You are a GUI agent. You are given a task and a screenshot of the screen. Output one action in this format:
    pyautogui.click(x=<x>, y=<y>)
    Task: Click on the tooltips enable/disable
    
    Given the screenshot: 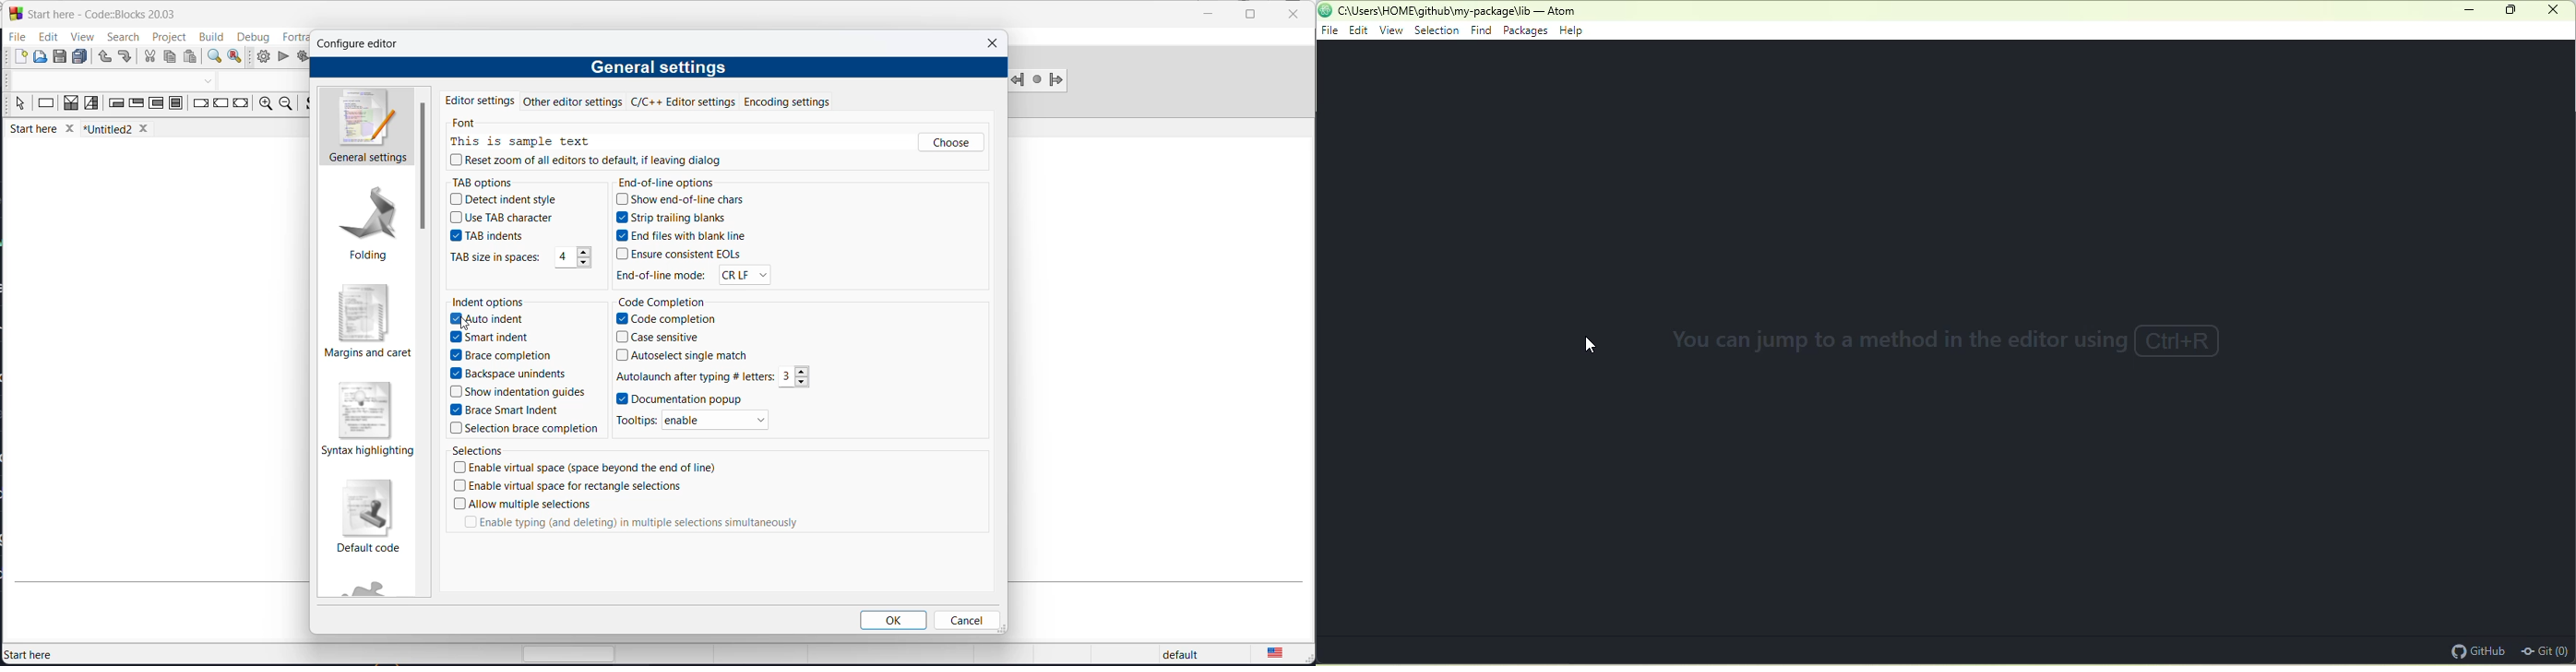 What is the action you would take?
    pyautogui.click(x=716, y=420)
    